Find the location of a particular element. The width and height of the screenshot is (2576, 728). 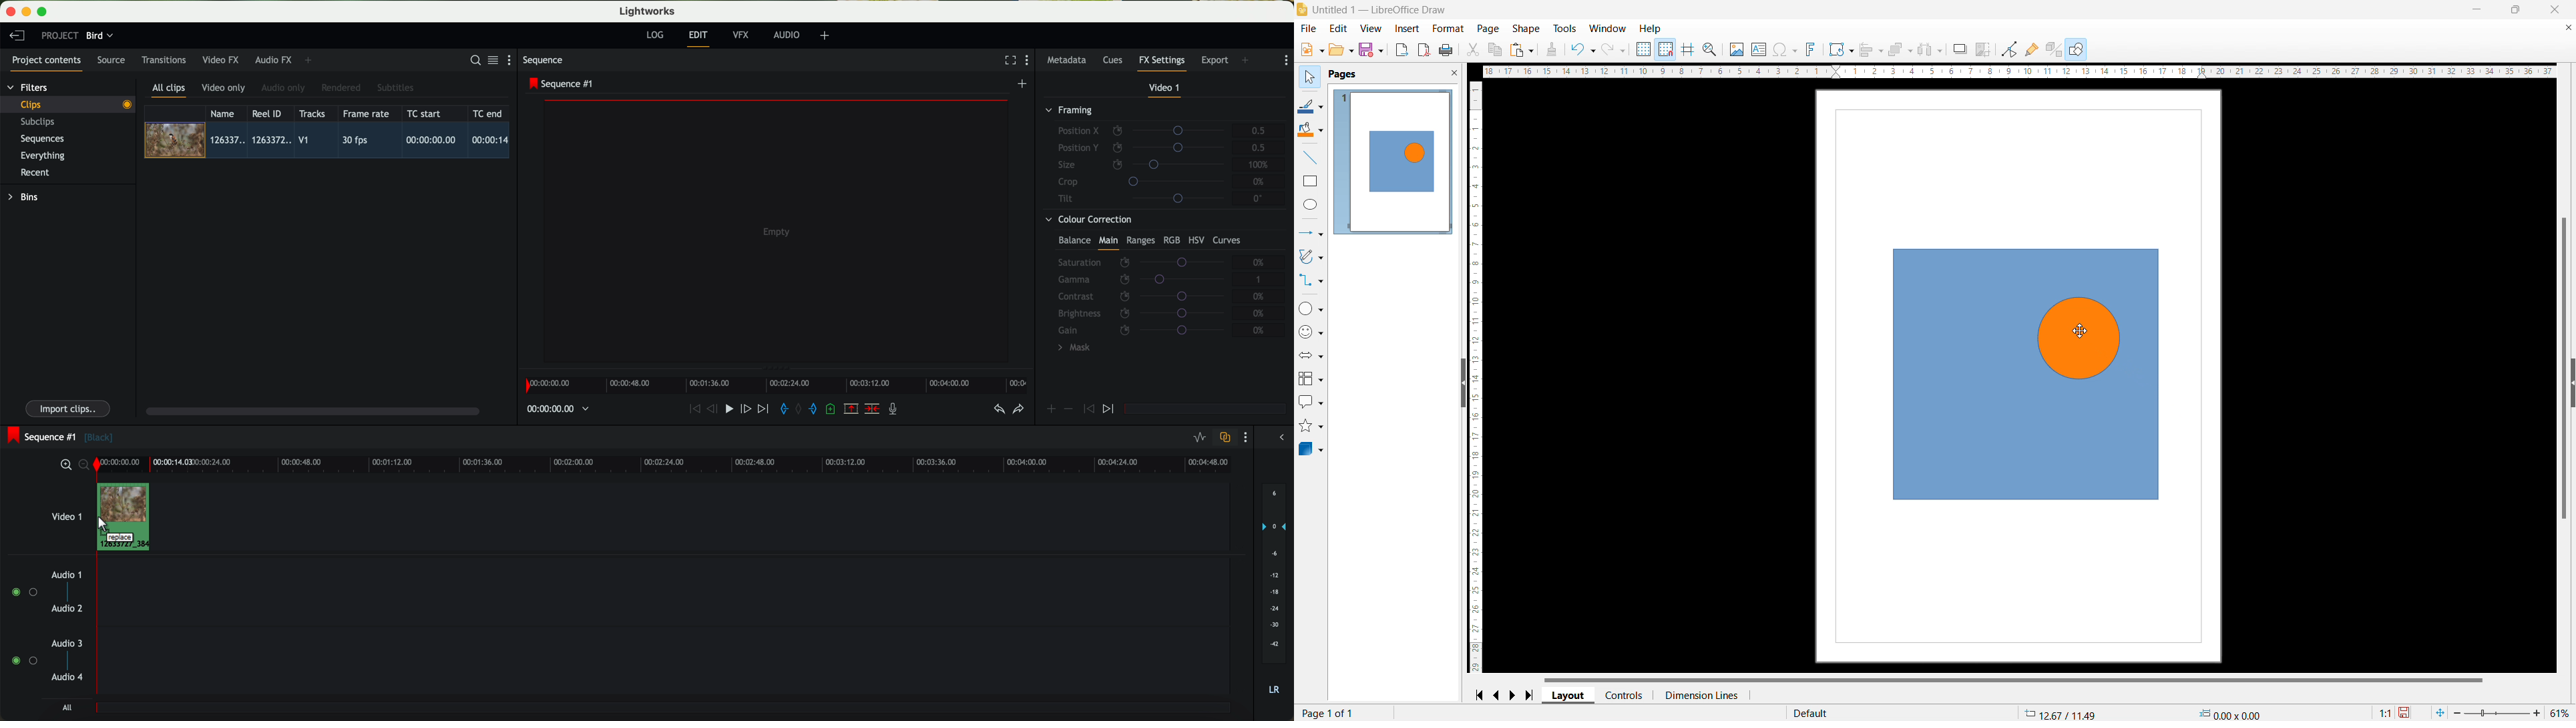

leave is located at coordinates (17, 36).